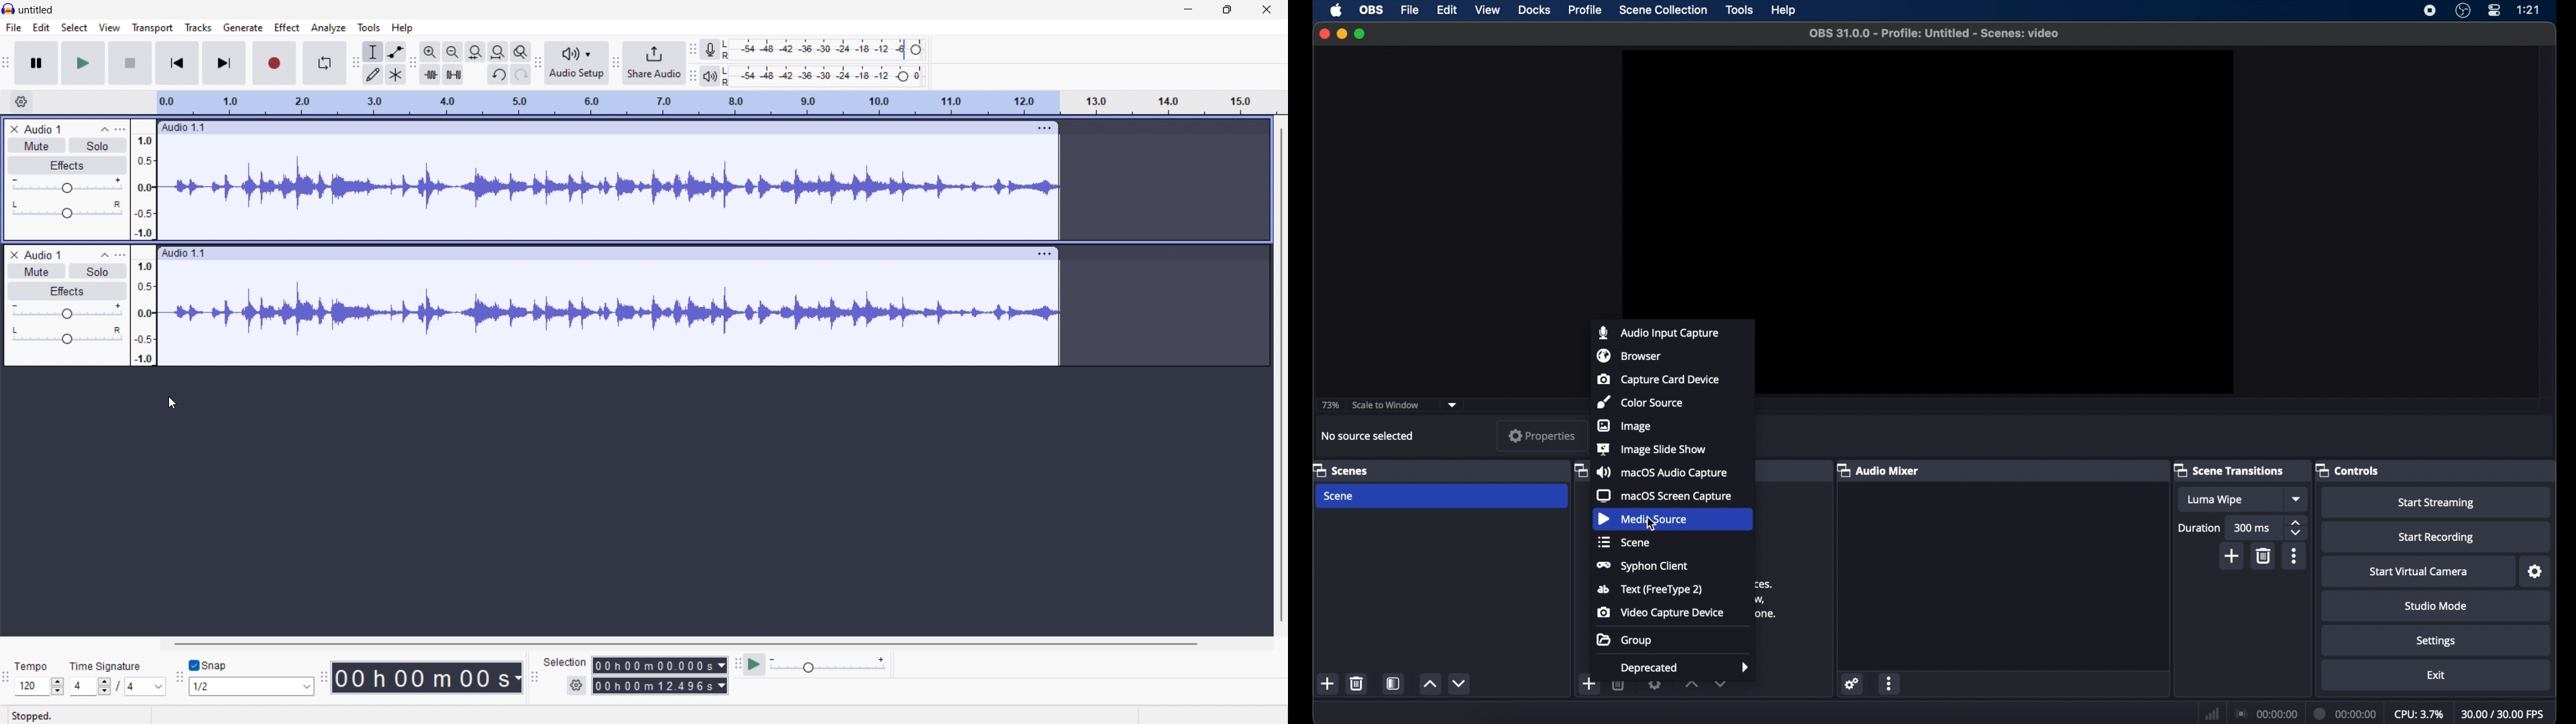 The width and height of the screenshot is (2576, 728). I want to click on delete, so click(1356, 683).